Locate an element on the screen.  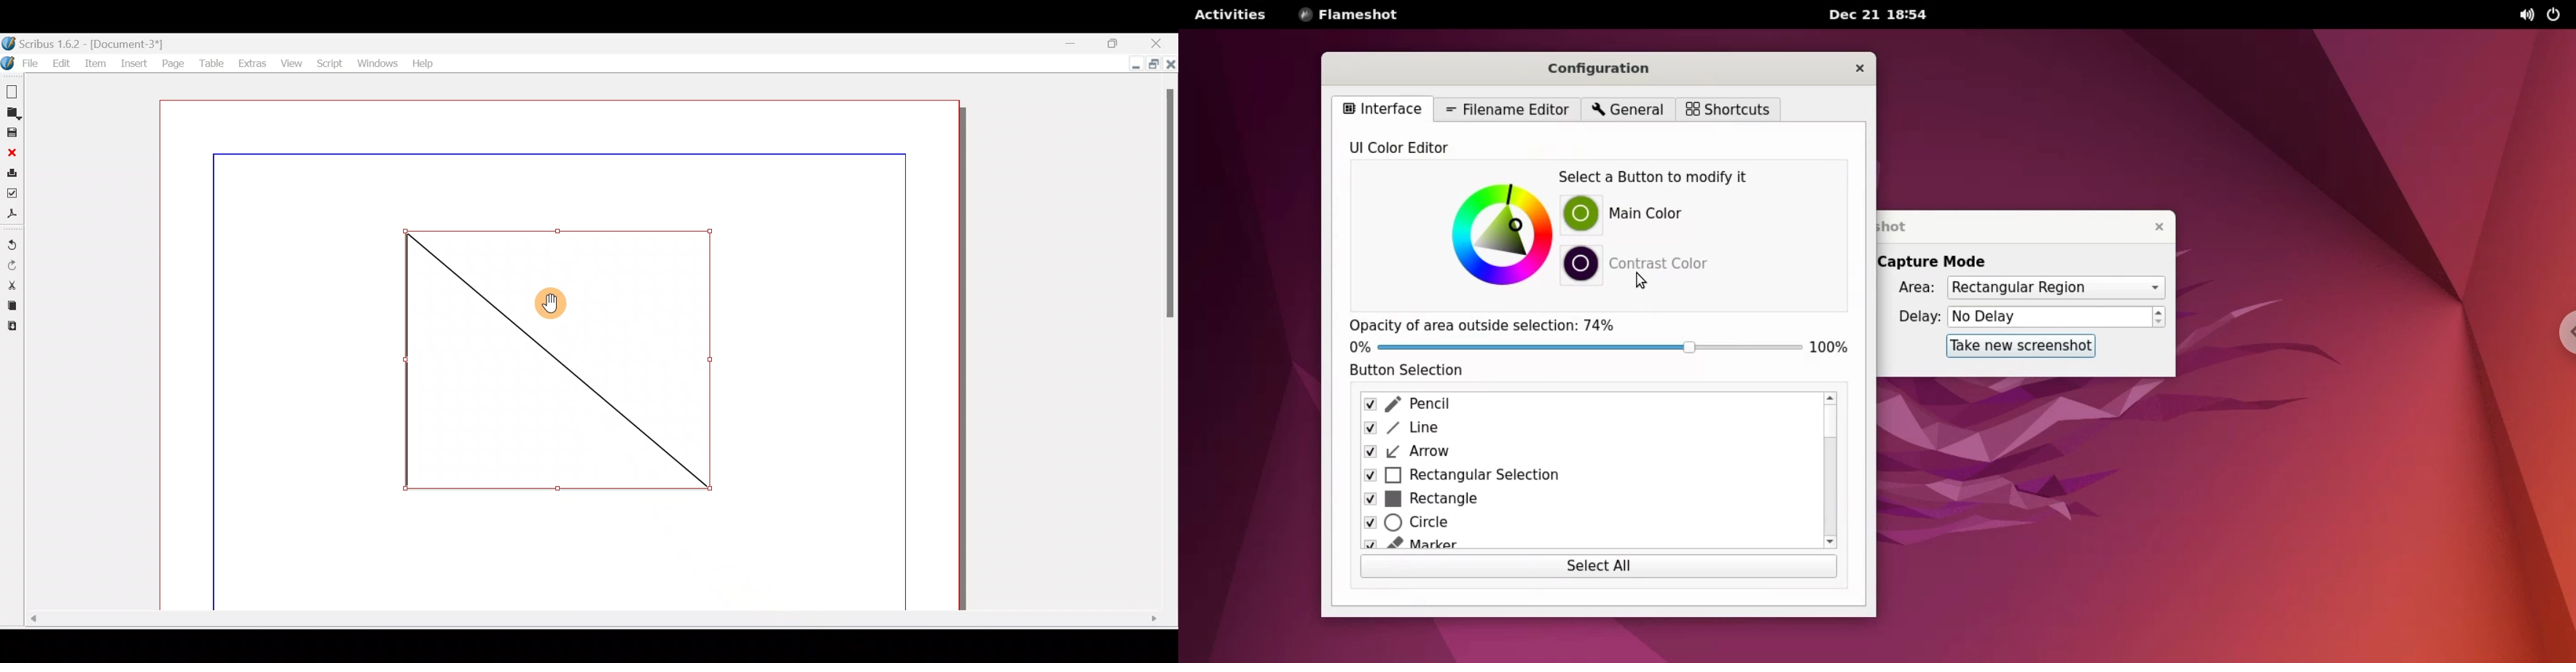
Preflight verifier is located at coordinates (15, 192).